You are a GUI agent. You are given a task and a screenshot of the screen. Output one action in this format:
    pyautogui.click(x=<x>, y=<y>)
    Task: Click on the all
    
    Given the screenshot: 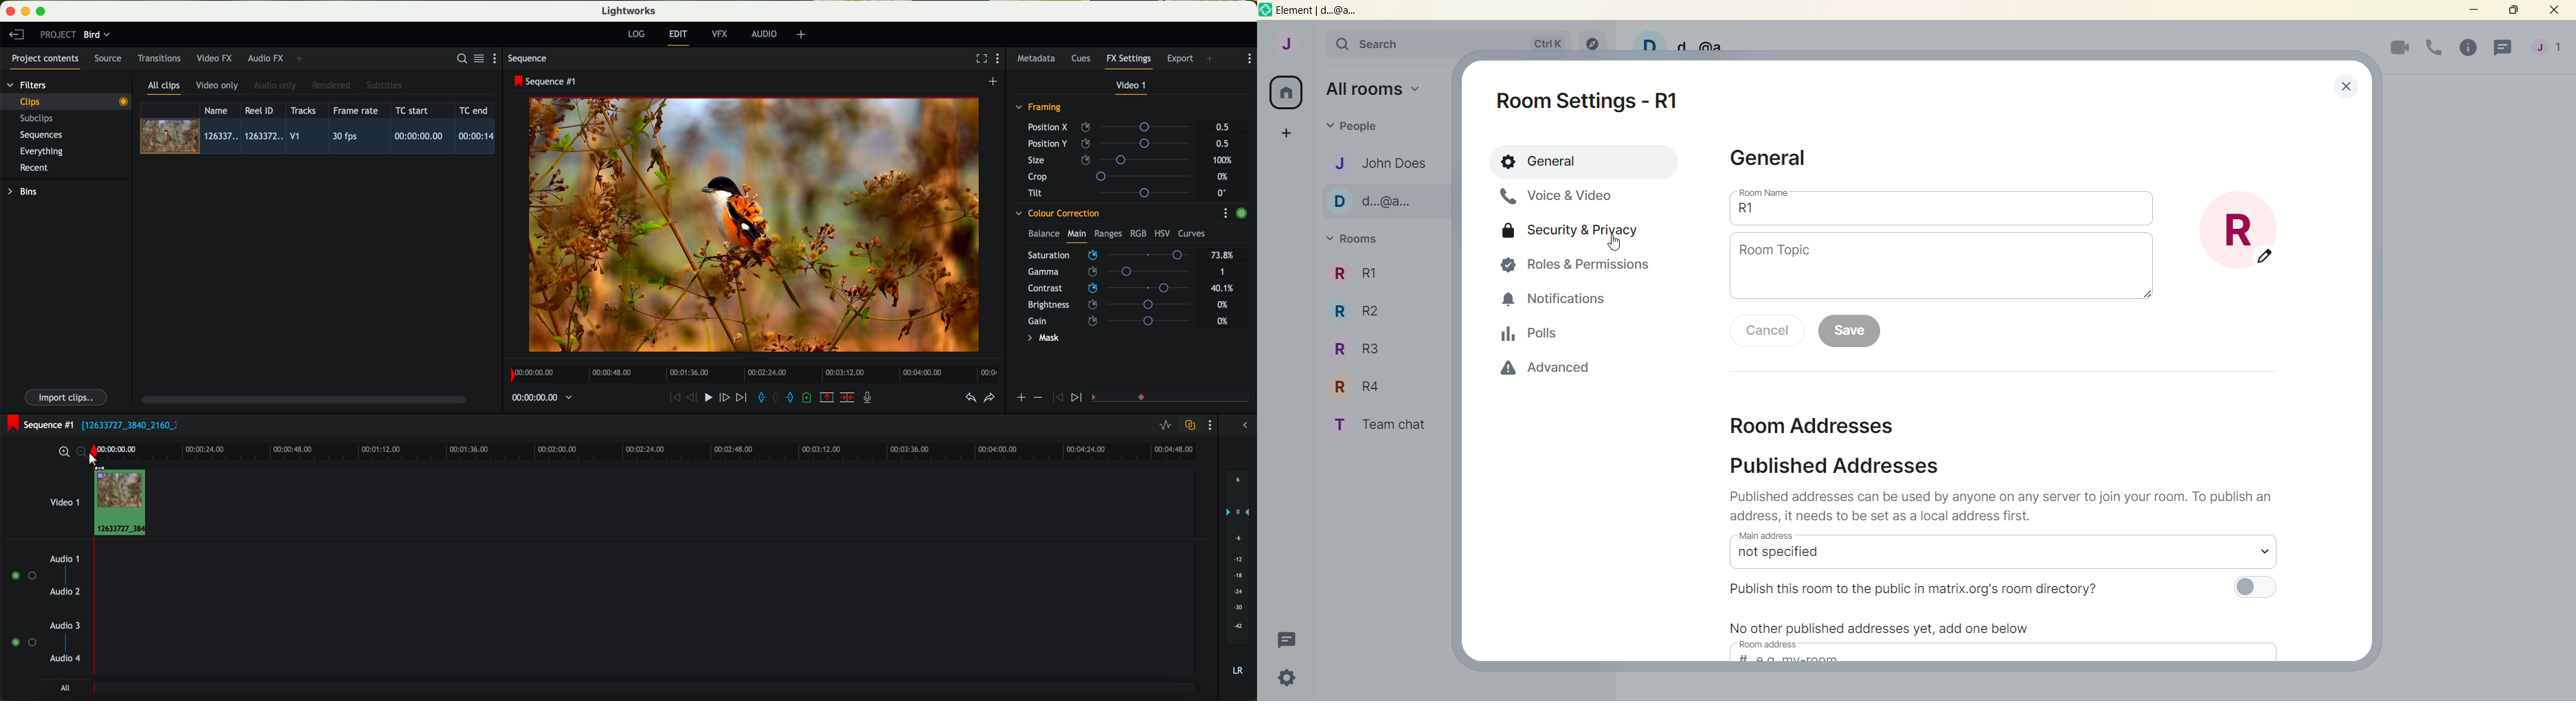 What is the action you would take?
    pyautogui.click(x=65, y=688)
    